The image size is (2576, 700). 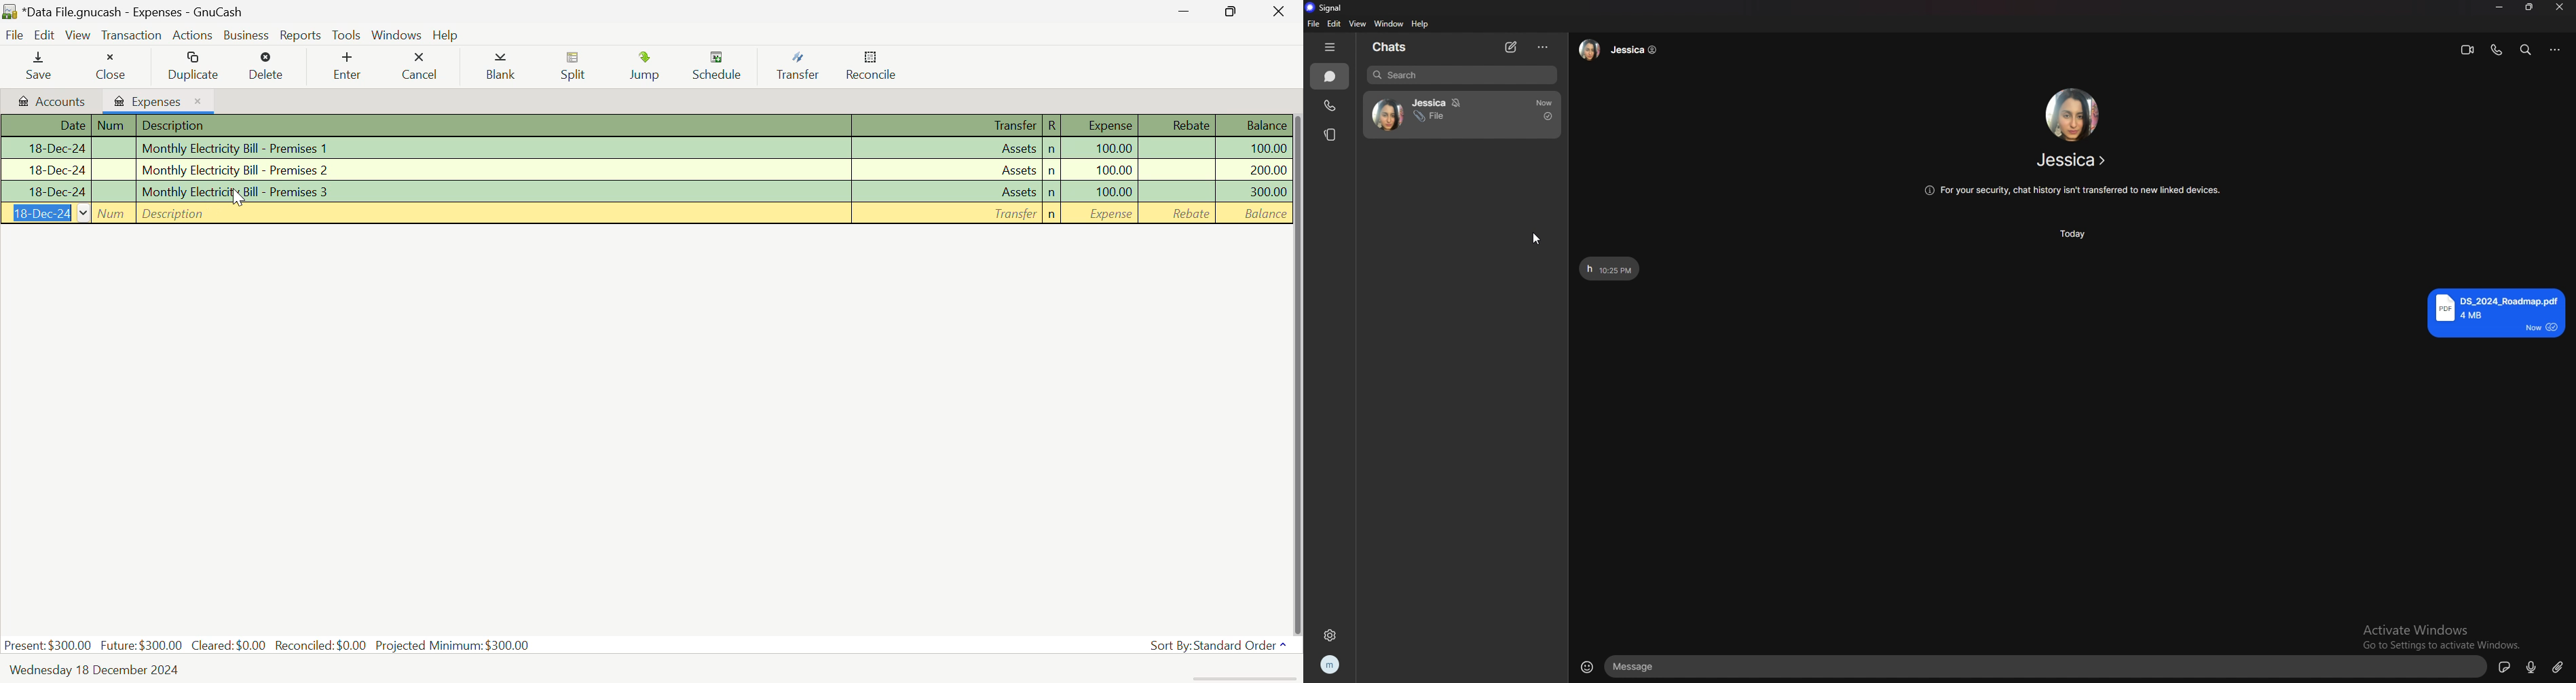 I want to click on search, so click(x=1462, y=75).